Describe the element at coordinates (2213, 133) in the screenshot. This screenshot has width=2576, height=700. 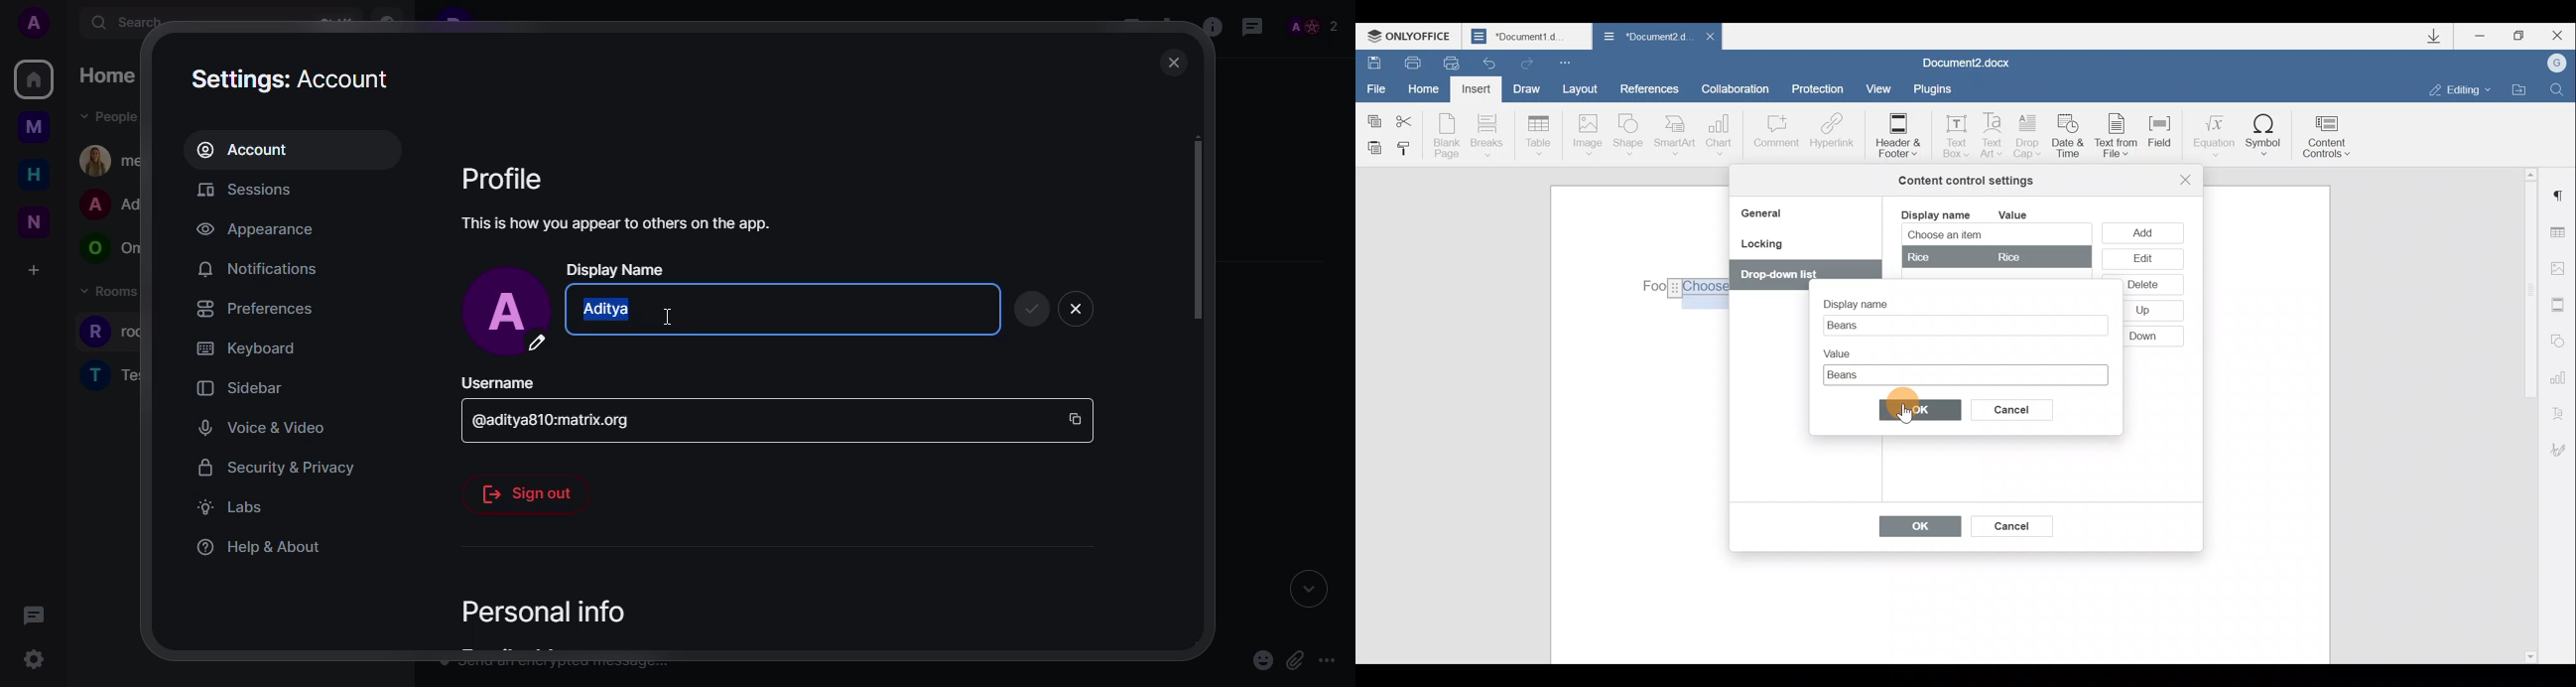
I see `Equation` at that location.